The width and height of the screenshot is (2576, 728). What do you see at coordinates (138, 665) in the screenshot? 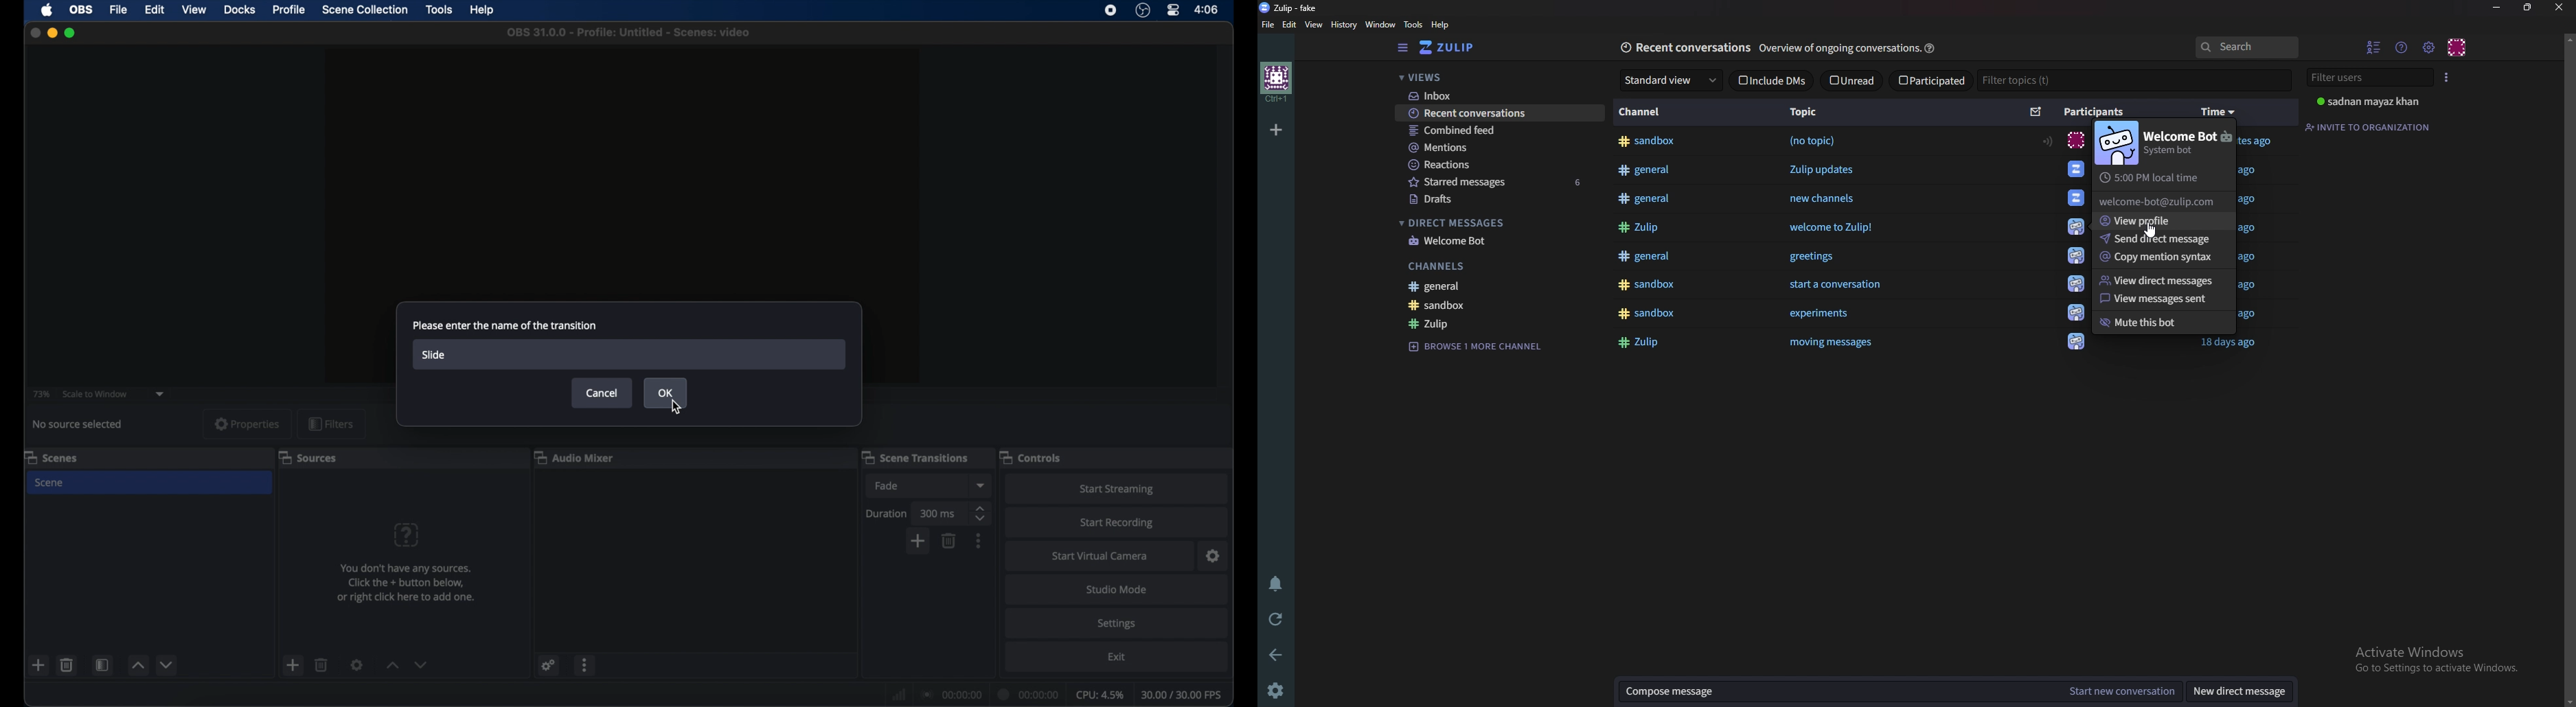
I see `increment` at bounding box center [138, 665].